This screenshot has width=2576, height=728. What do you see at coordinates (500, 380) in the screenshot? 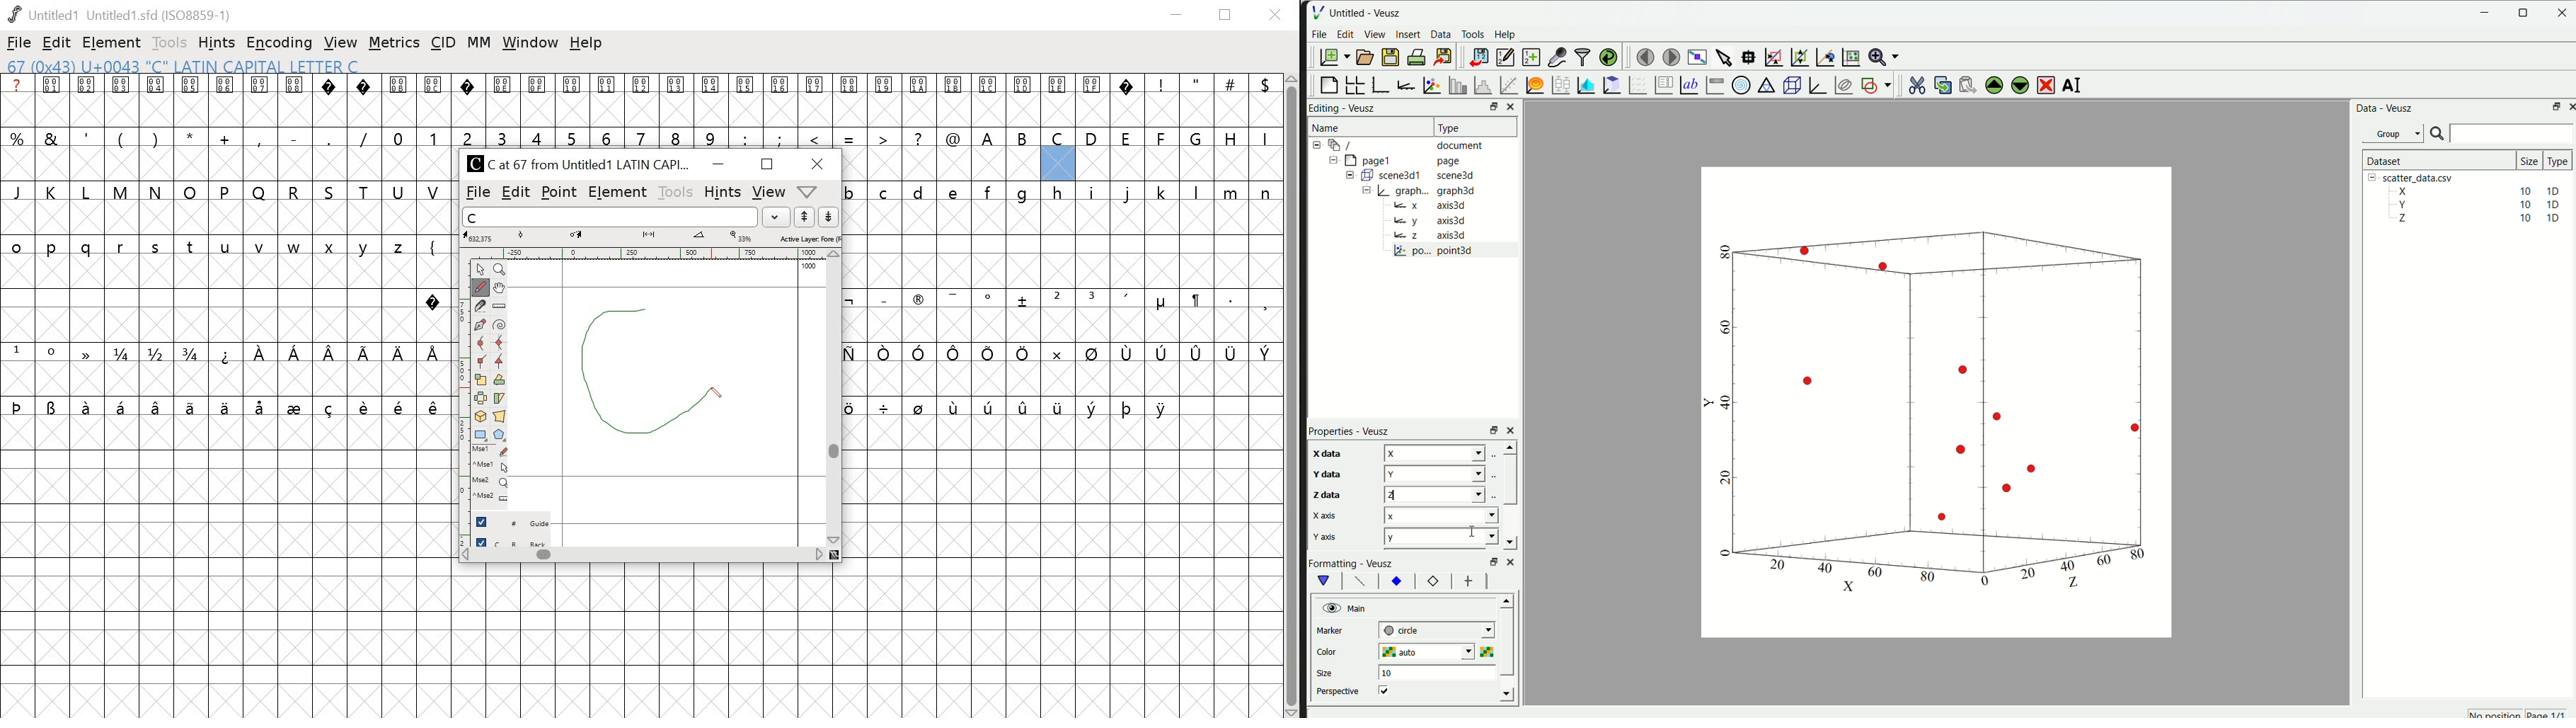
I see `rotate` at bounding box center [500, 380].